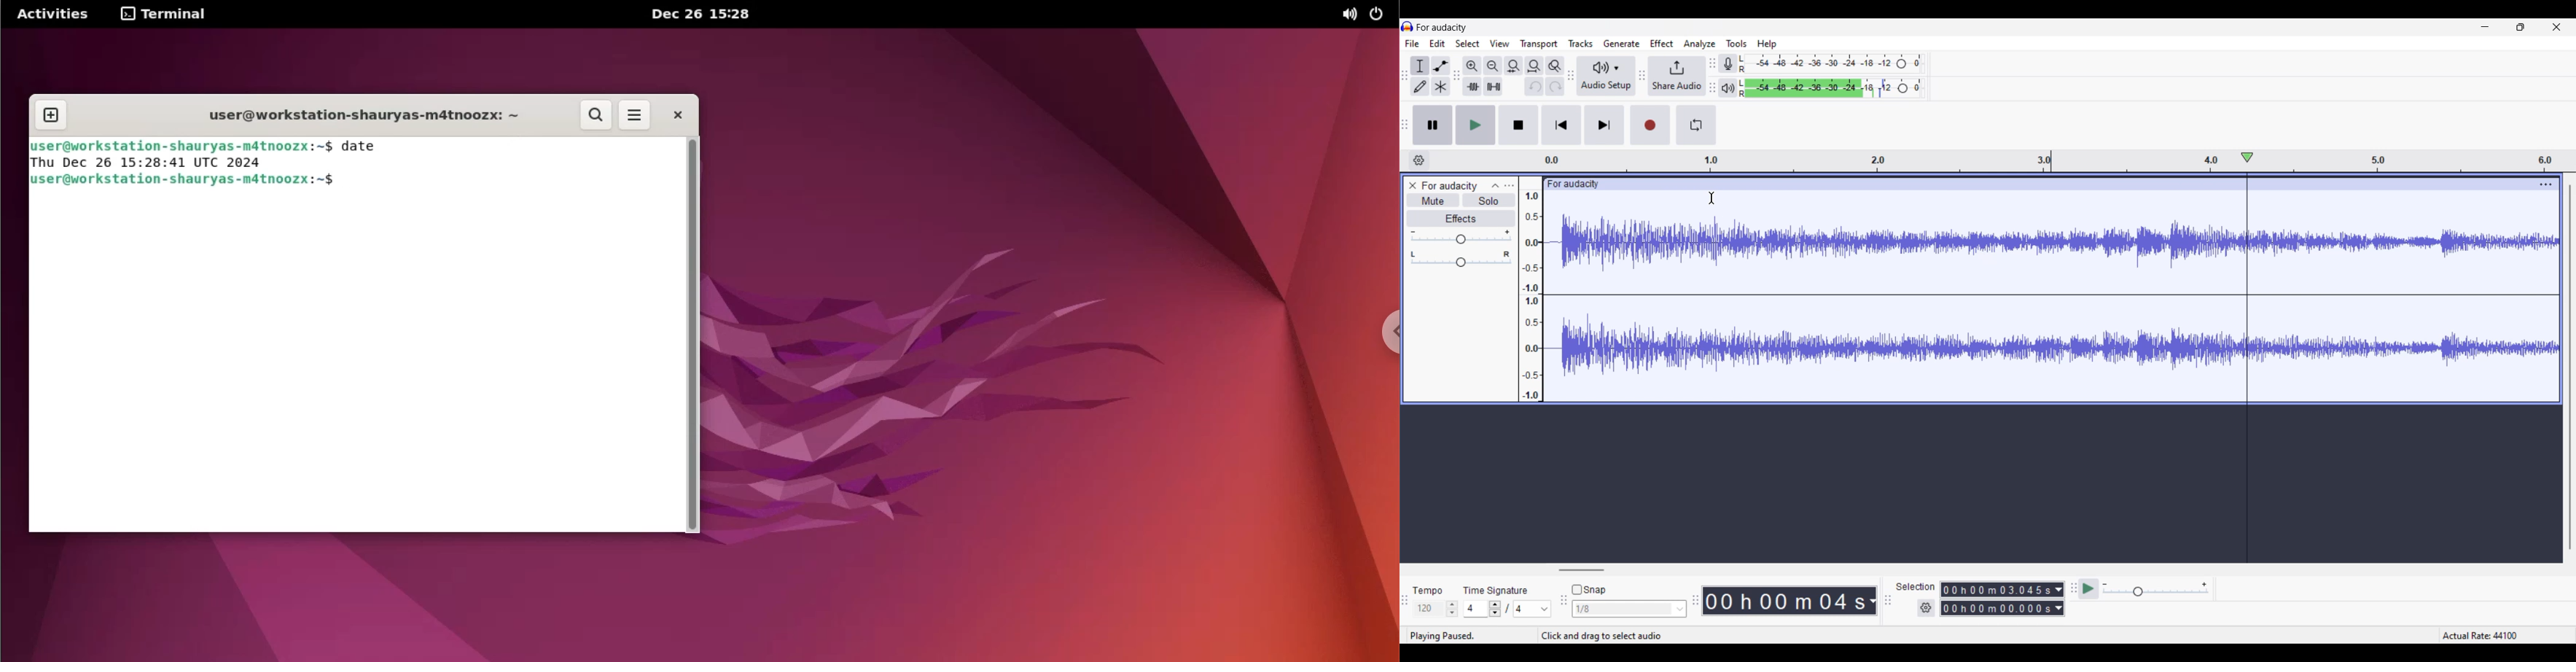  Describe the element at coordinates (1514, 66) in the screenshot. I see `Fit selection to width` at that location.